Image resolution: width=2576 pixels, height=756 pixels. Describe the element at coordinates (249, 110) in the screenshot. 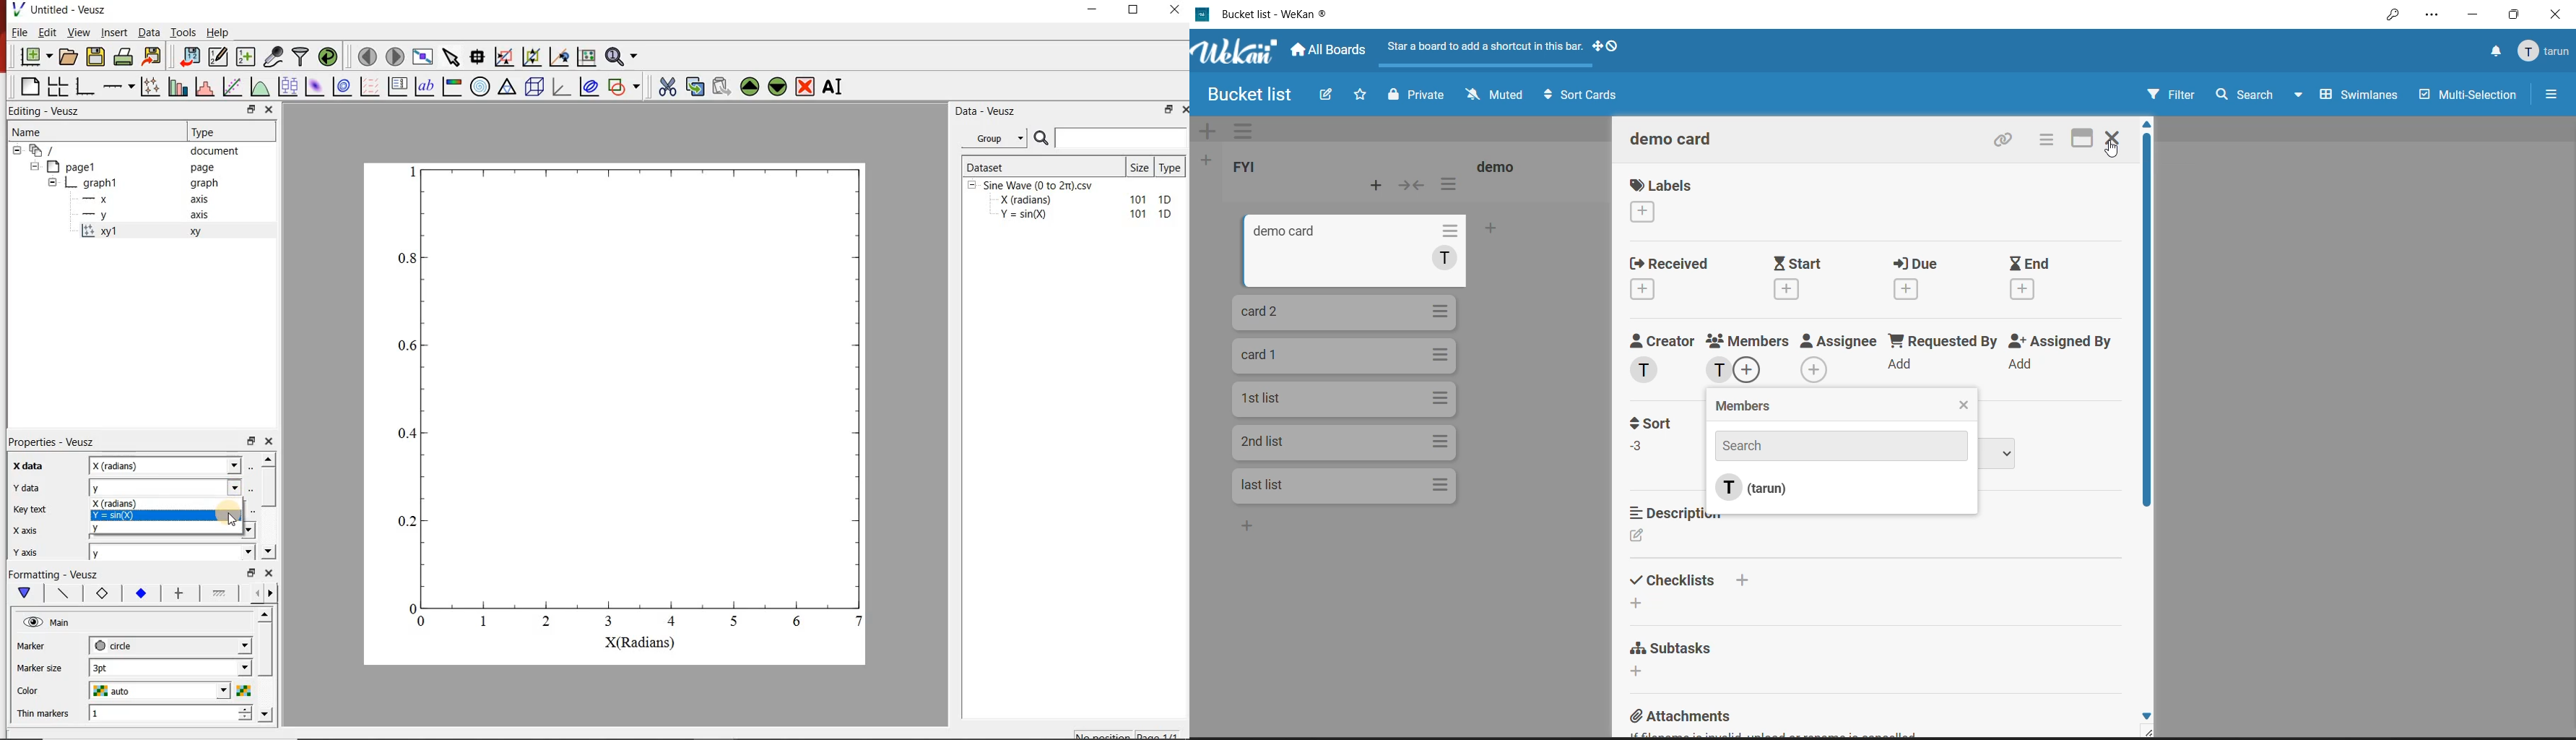

I see `Min/Max` at that location.